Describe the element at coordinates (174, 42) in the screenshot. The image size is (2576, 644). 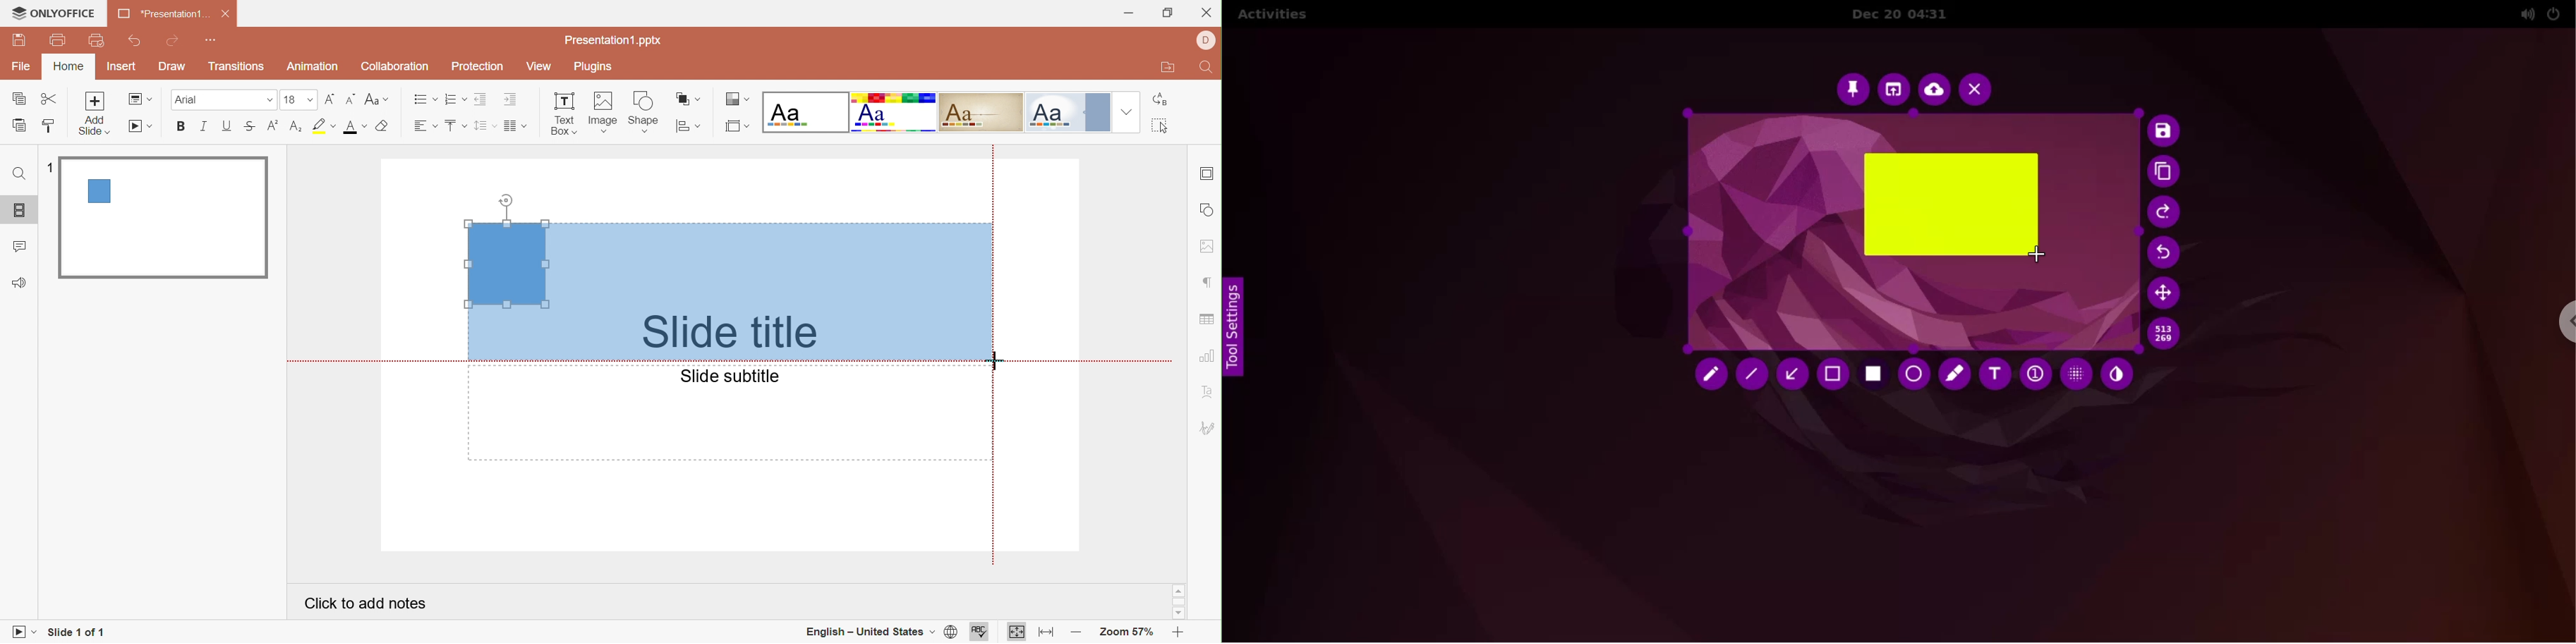
I see `Redo` at that location.